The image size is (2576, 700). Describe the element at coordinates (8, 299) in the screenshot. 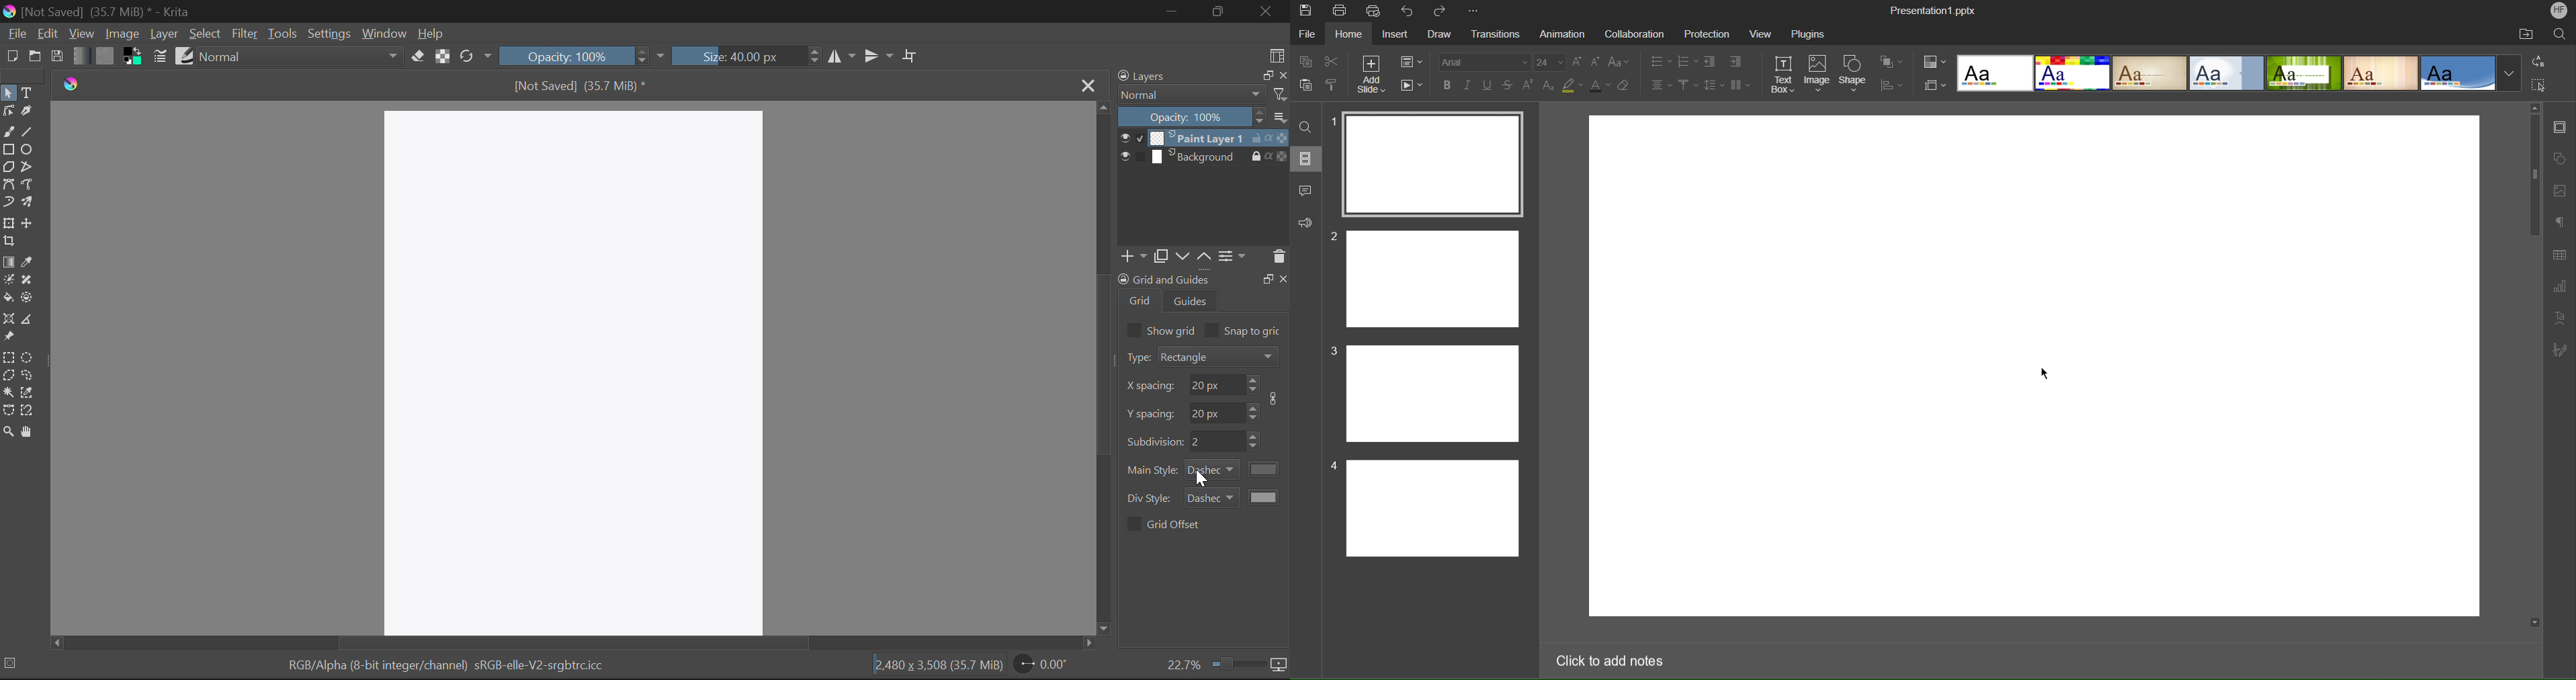

I see `Fill` at that location.